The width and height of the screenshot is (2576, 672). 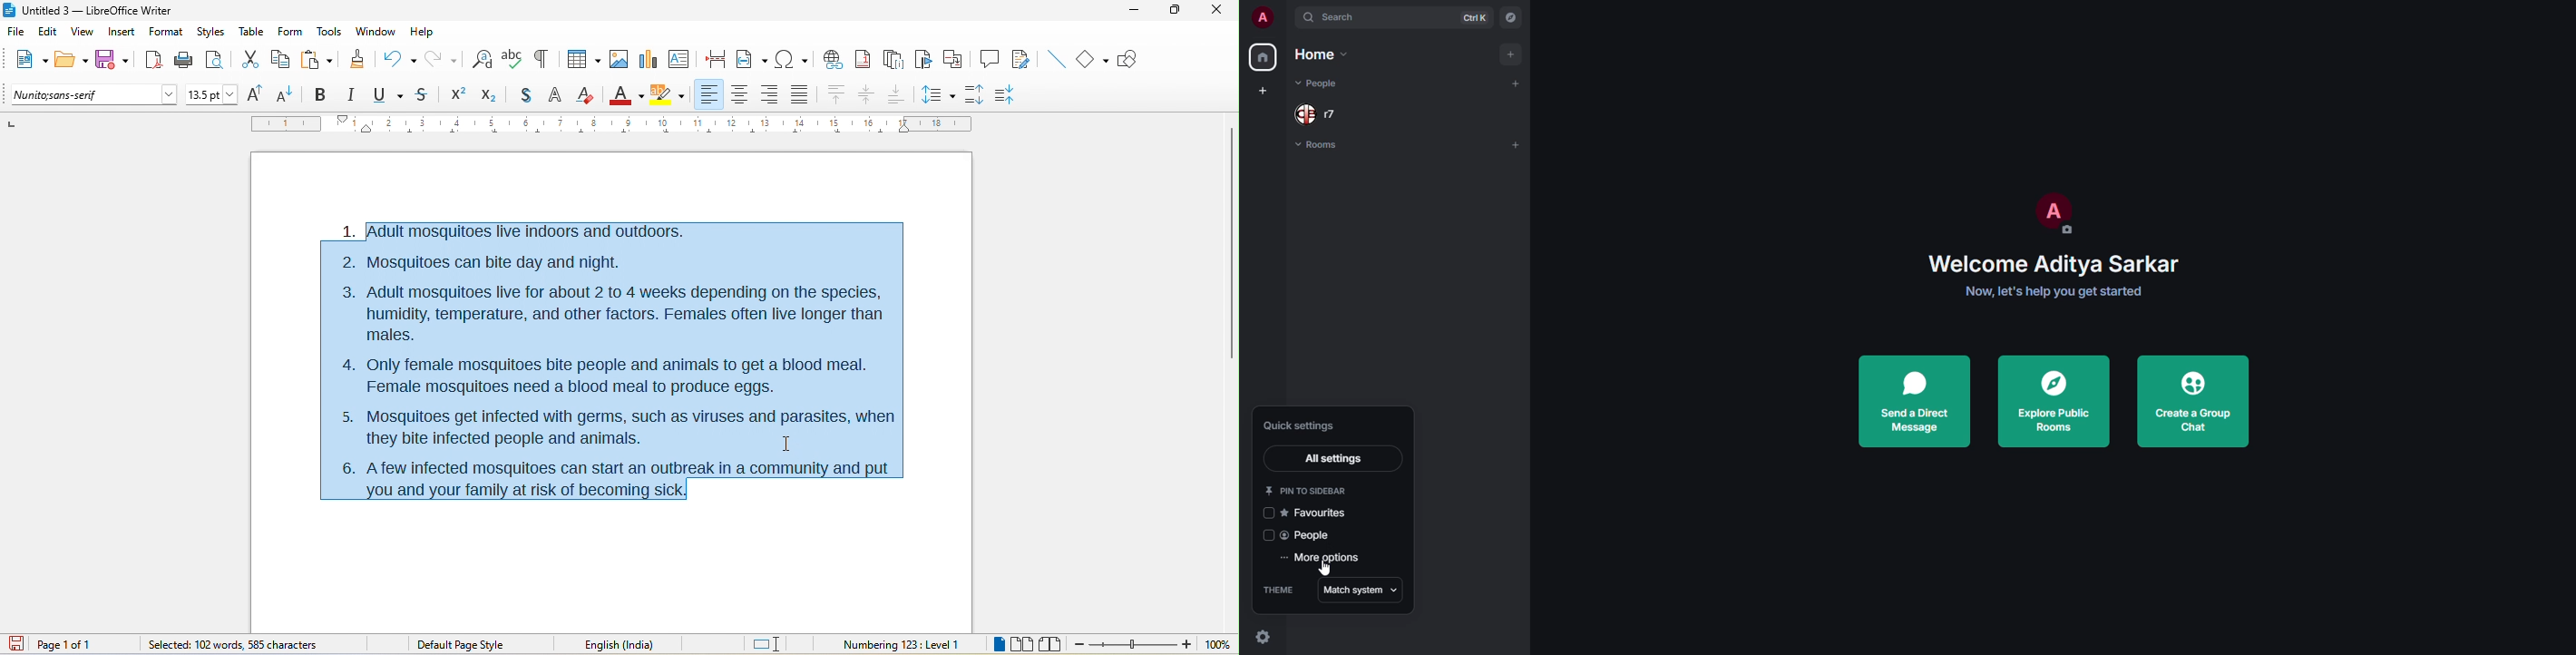 What do you see at coordinates (355, 95) in the screenshot?
I see `italic` at bounding box center [355, 95].